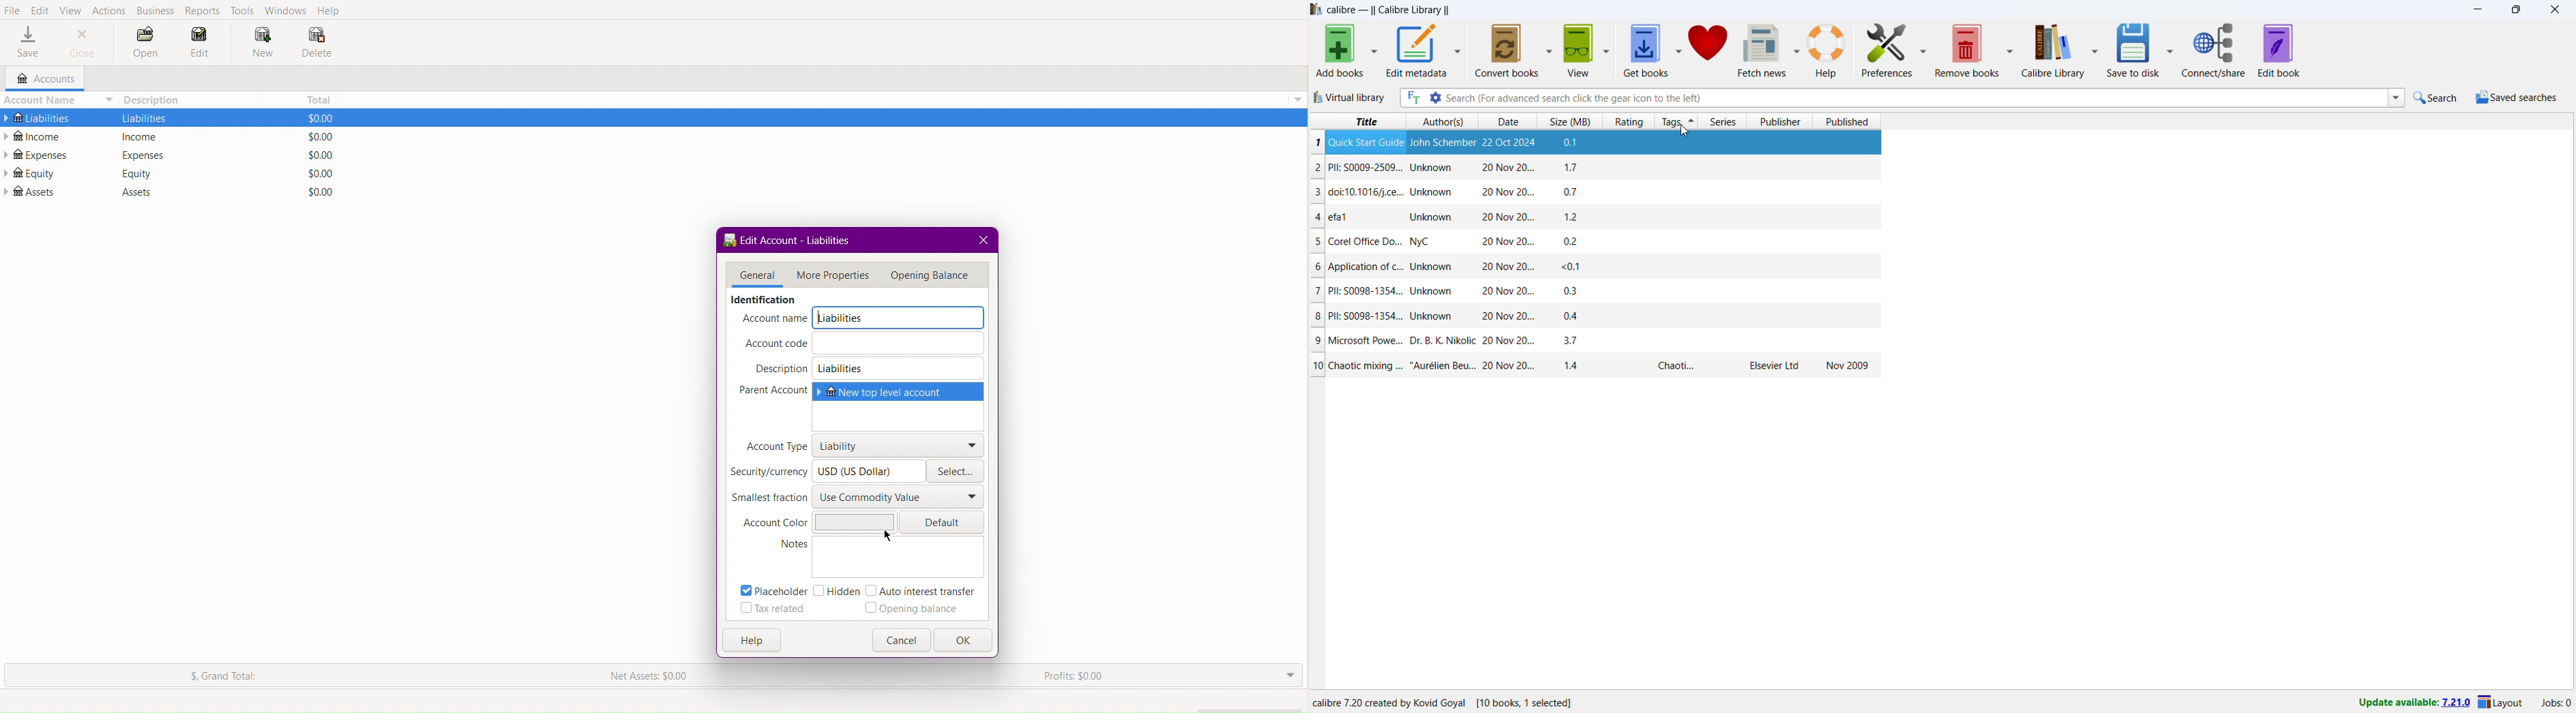 This screenshot has width=2576, height=728. What do you see at coordinates (1670, 121) in the screenshot?
I see `sort by tags` at bounding box center [1670, 121].